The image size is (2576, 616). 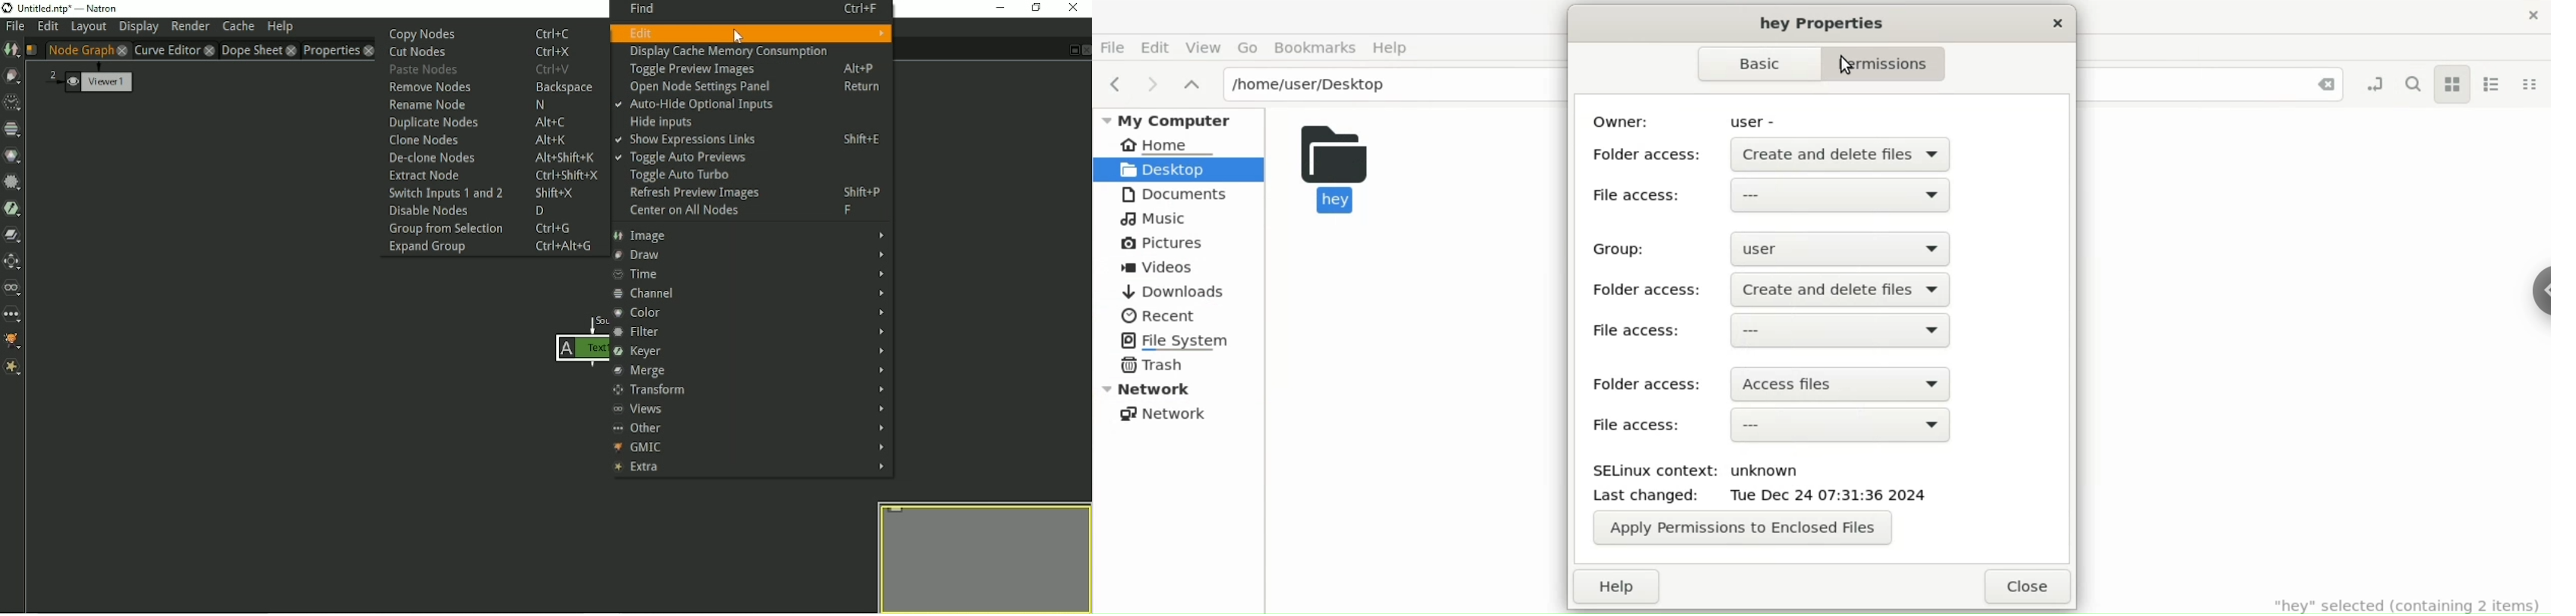 I want to click on Bookmarks, so click(x=1316, y=47).